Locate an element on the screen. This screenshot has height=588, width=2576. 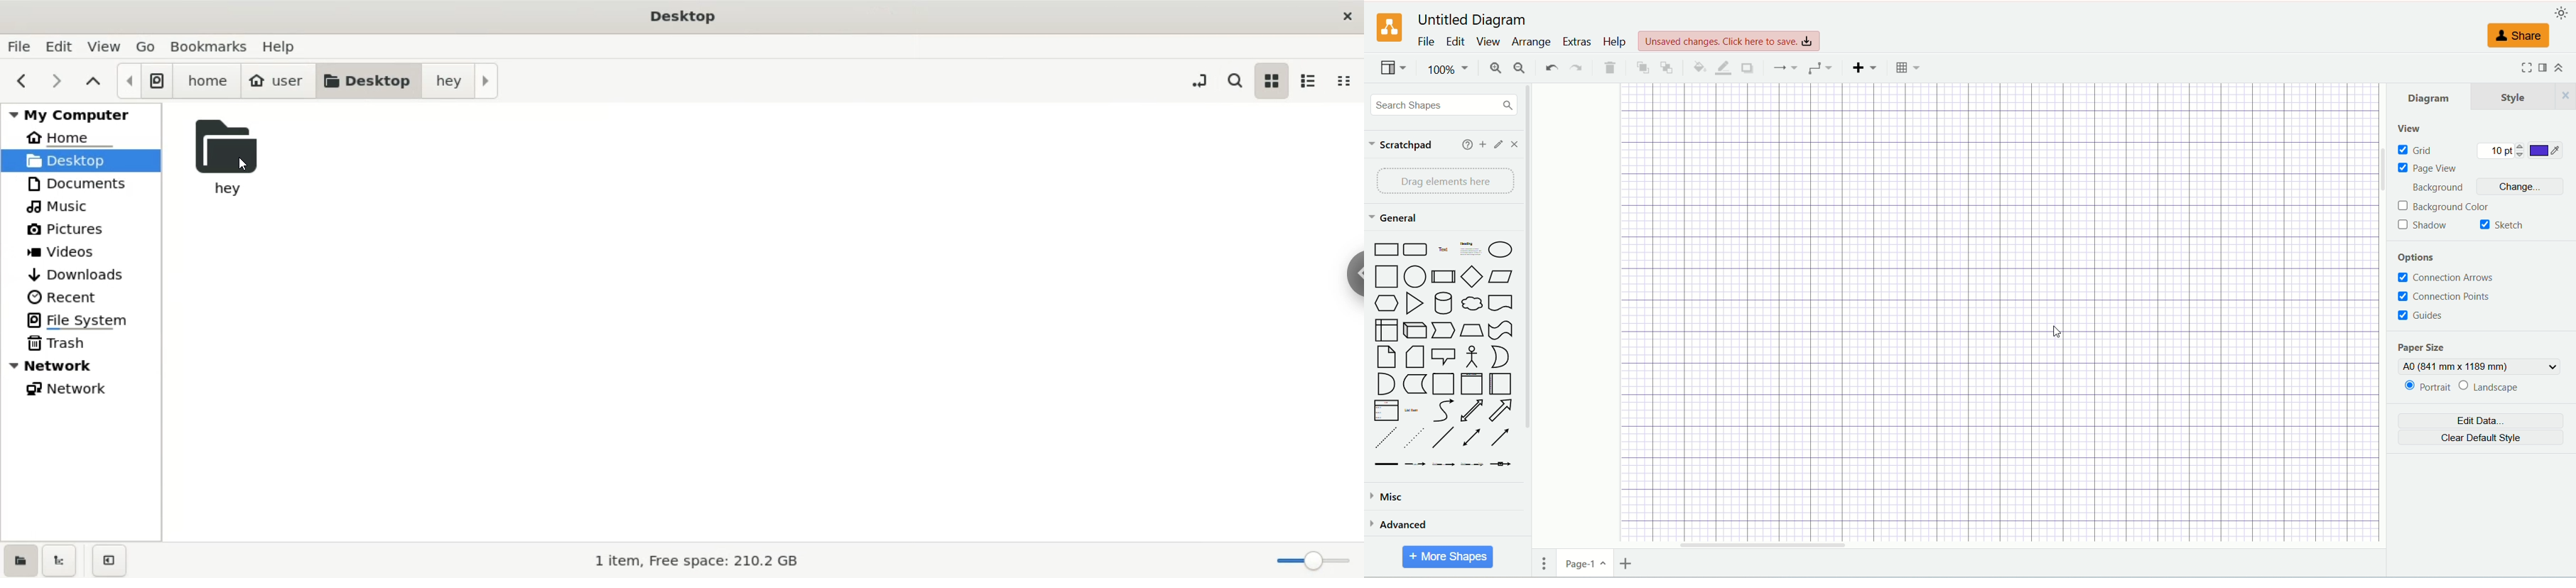
Text is located at coordinates (1444, 251).